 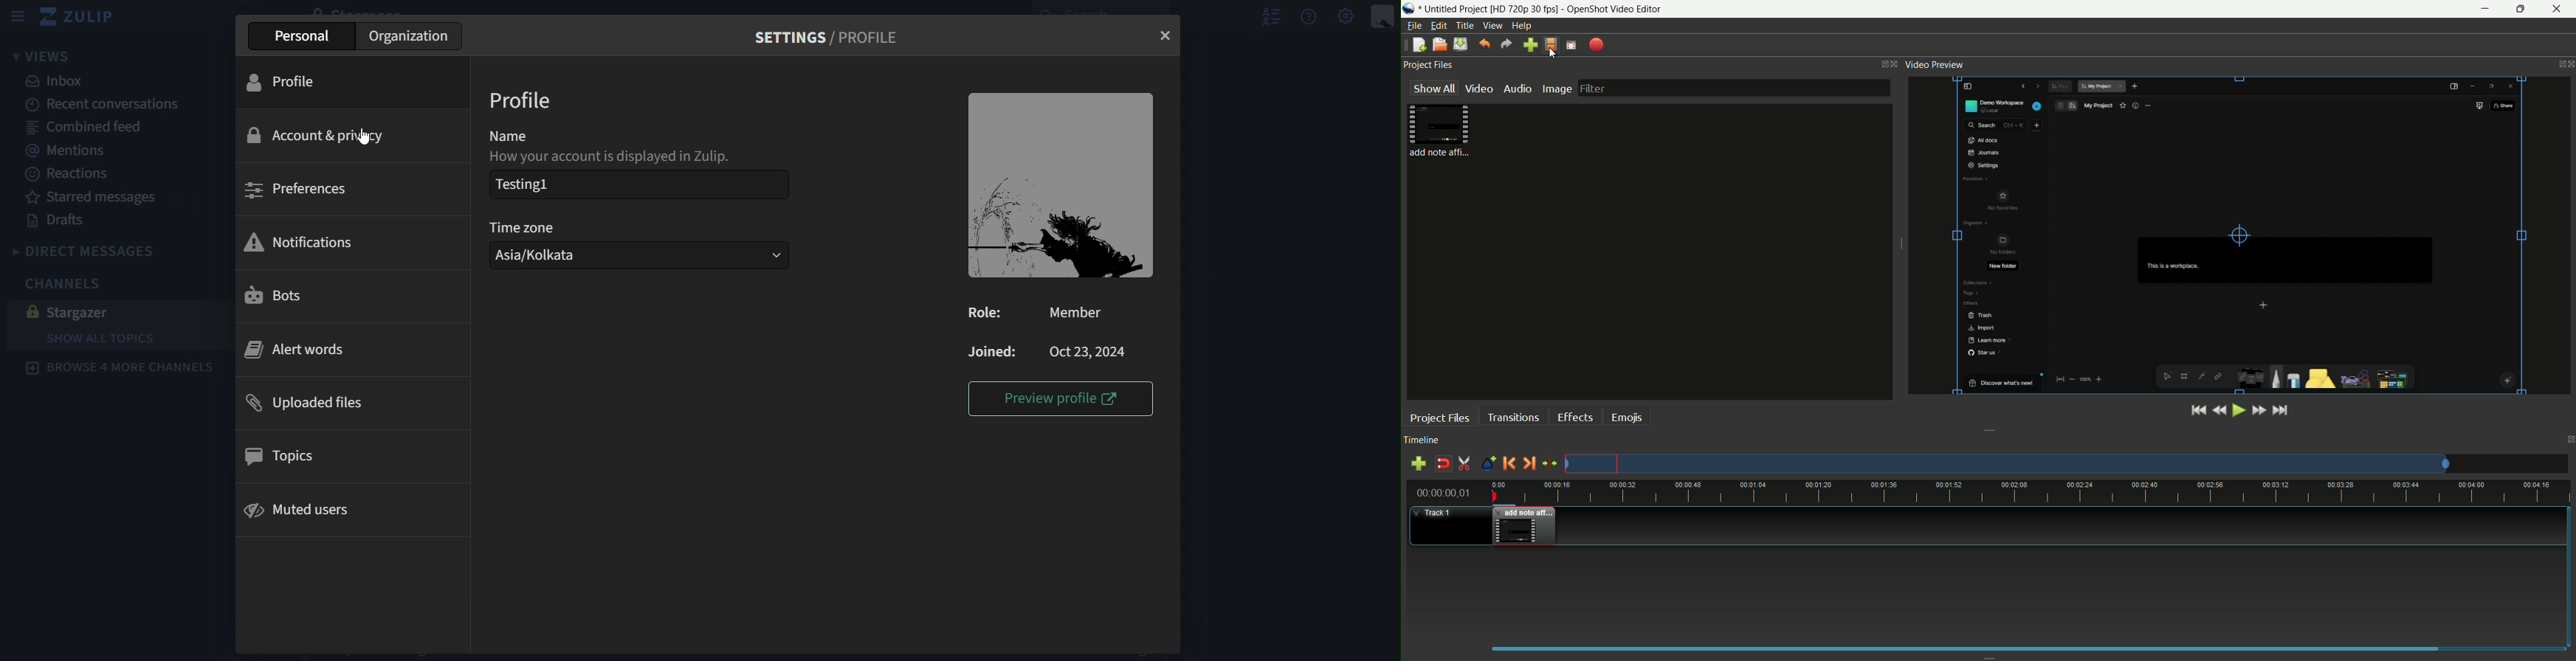 I want to click on starred messages, so click(x=99, y=198).